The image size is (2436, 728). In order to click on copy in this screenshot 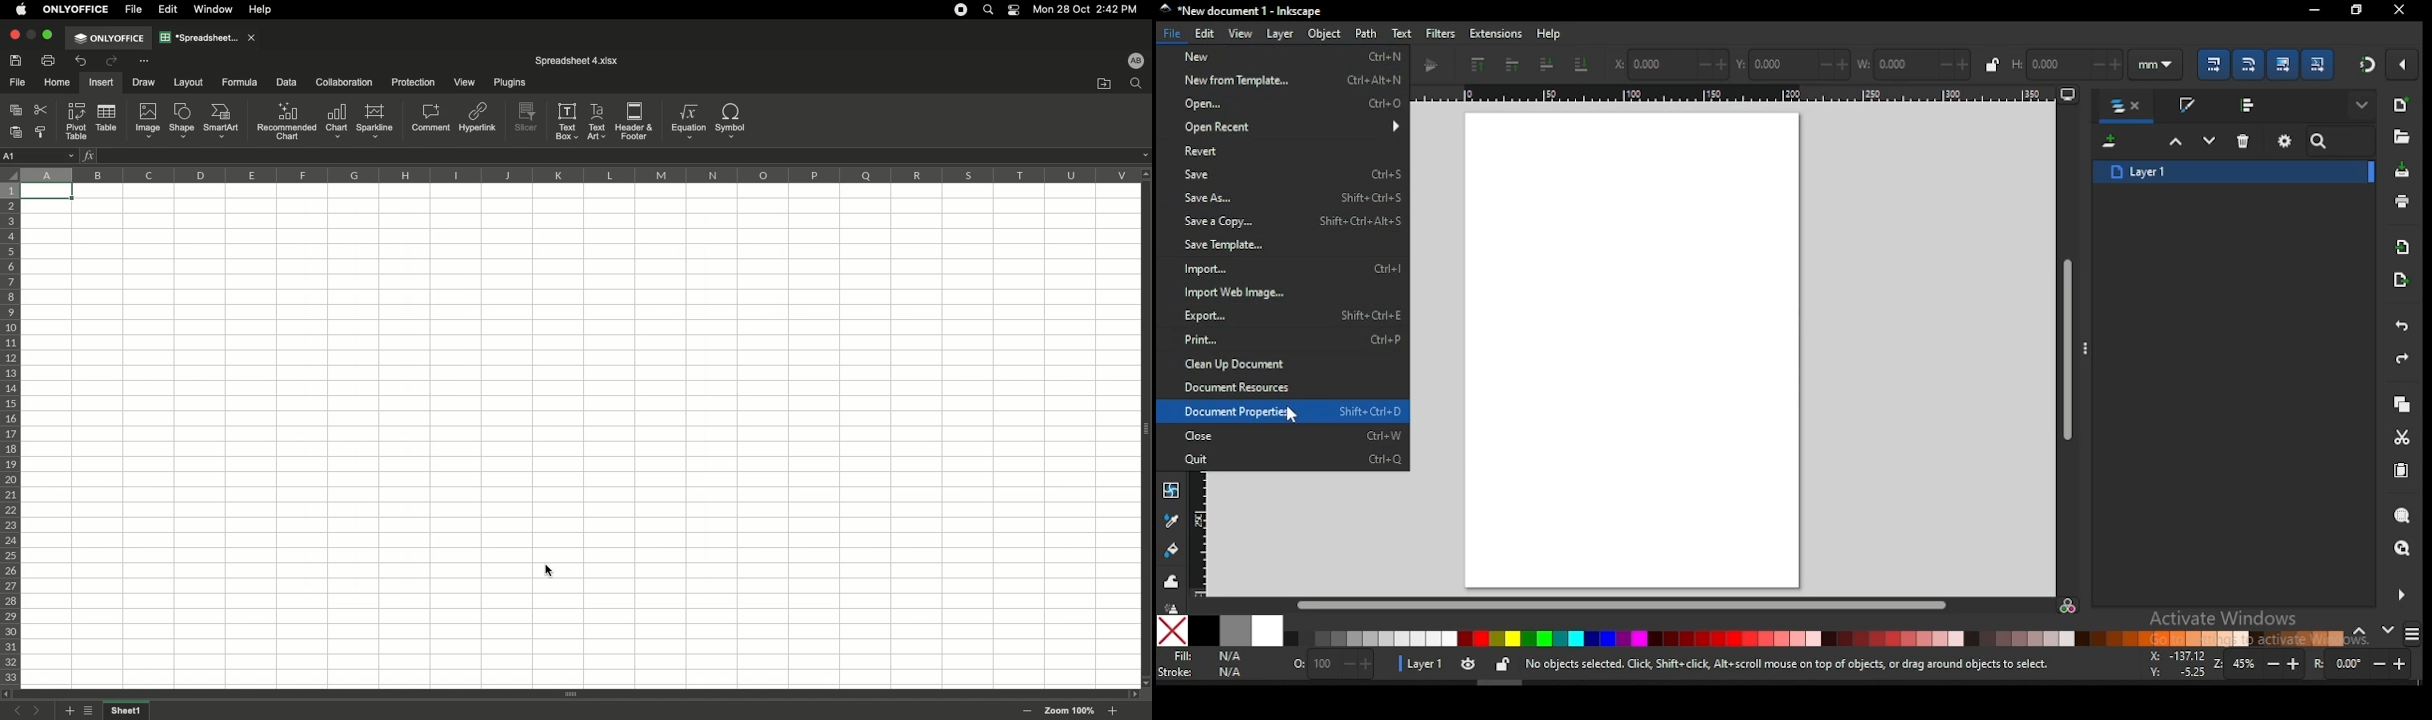, I will do `click(2401, 405)`.